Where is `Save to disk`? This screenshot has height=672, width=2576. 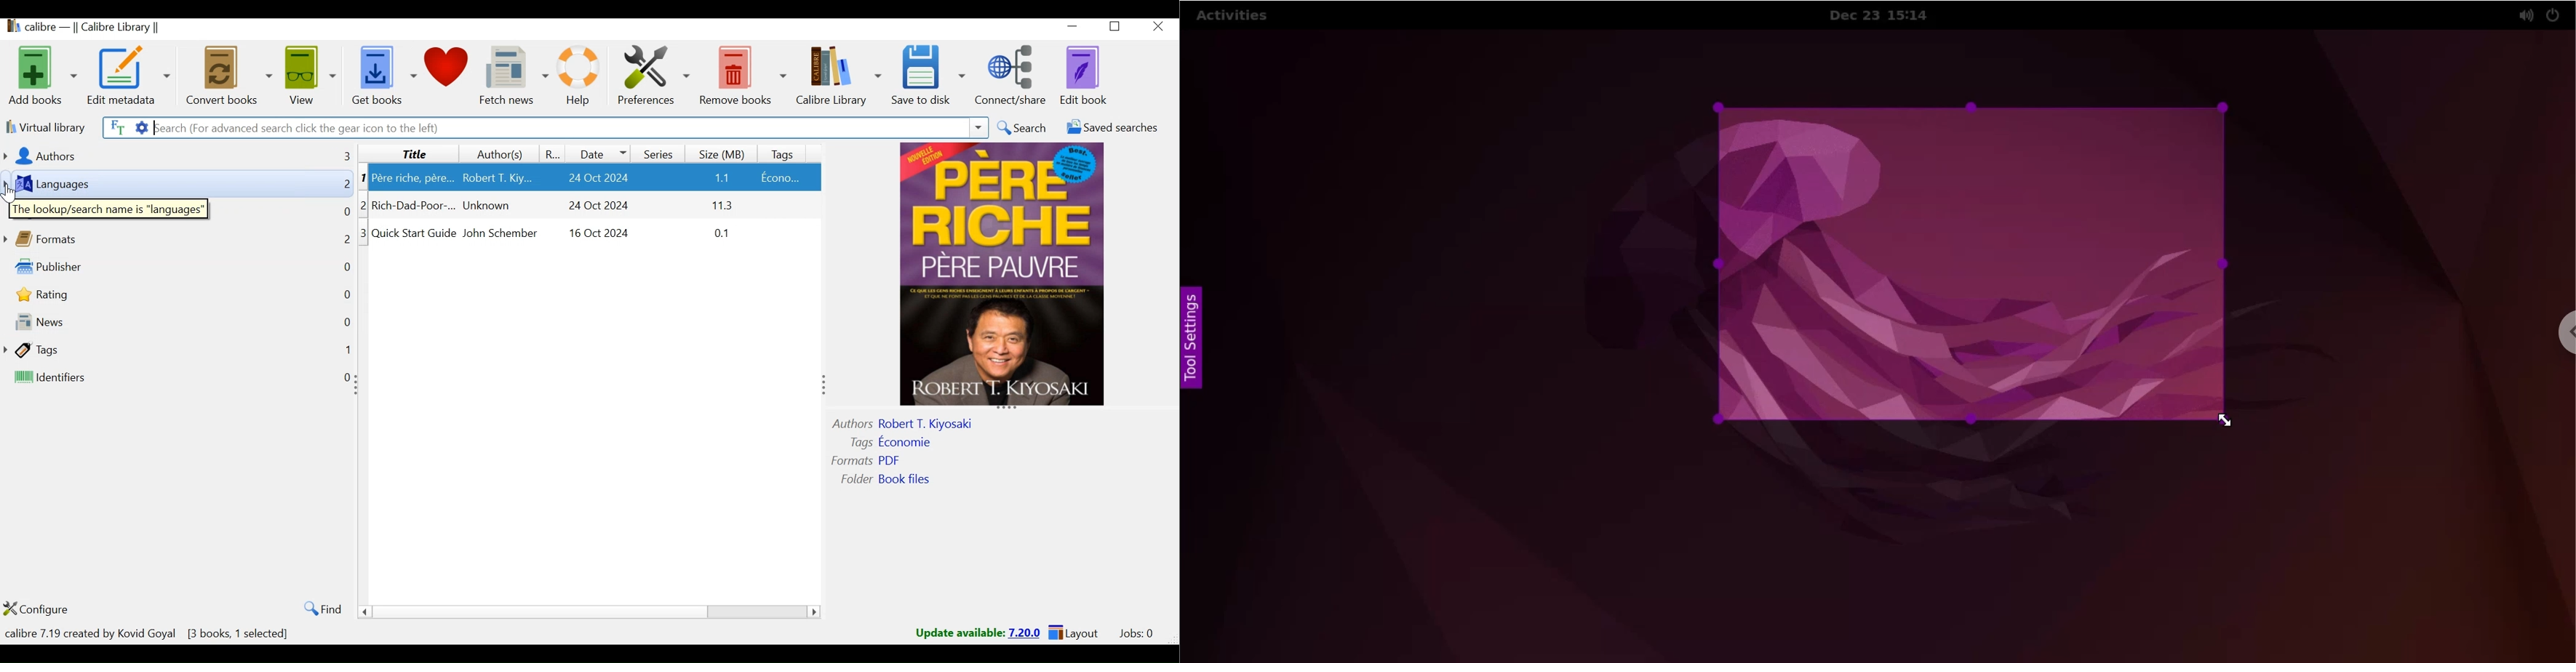
Save to disk is located at coordinates (928, 76).